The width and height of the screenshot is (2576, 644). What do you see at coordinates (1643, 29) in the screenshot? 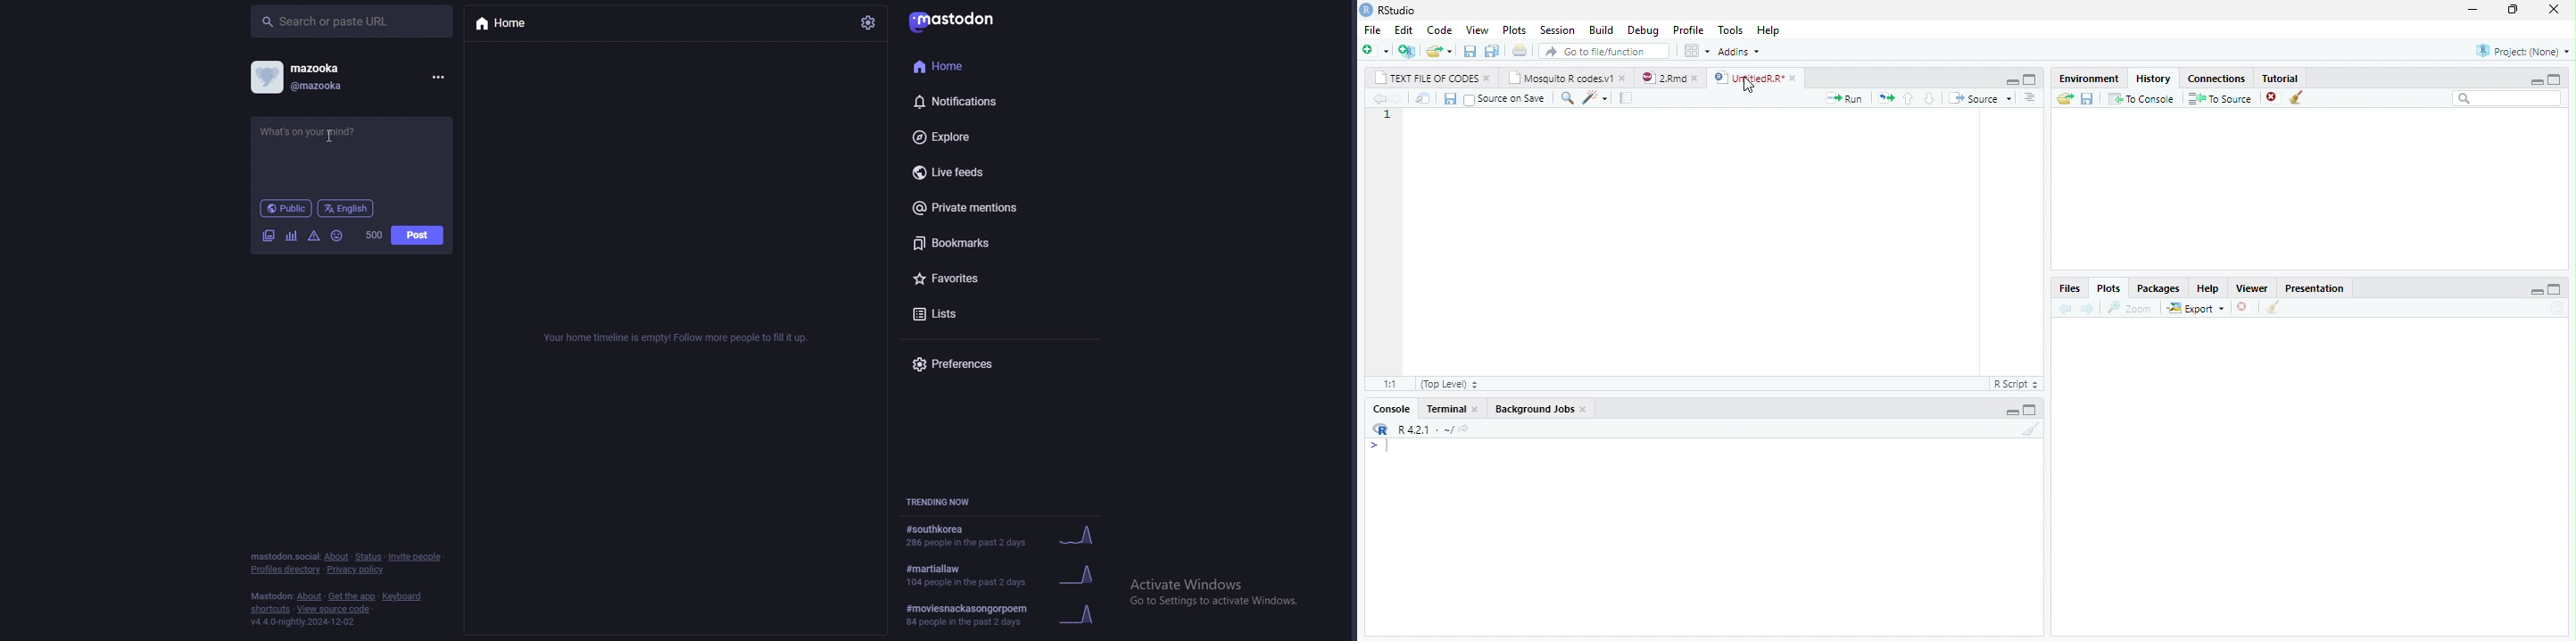
I see `debug` at bounding box center [1643, 29].